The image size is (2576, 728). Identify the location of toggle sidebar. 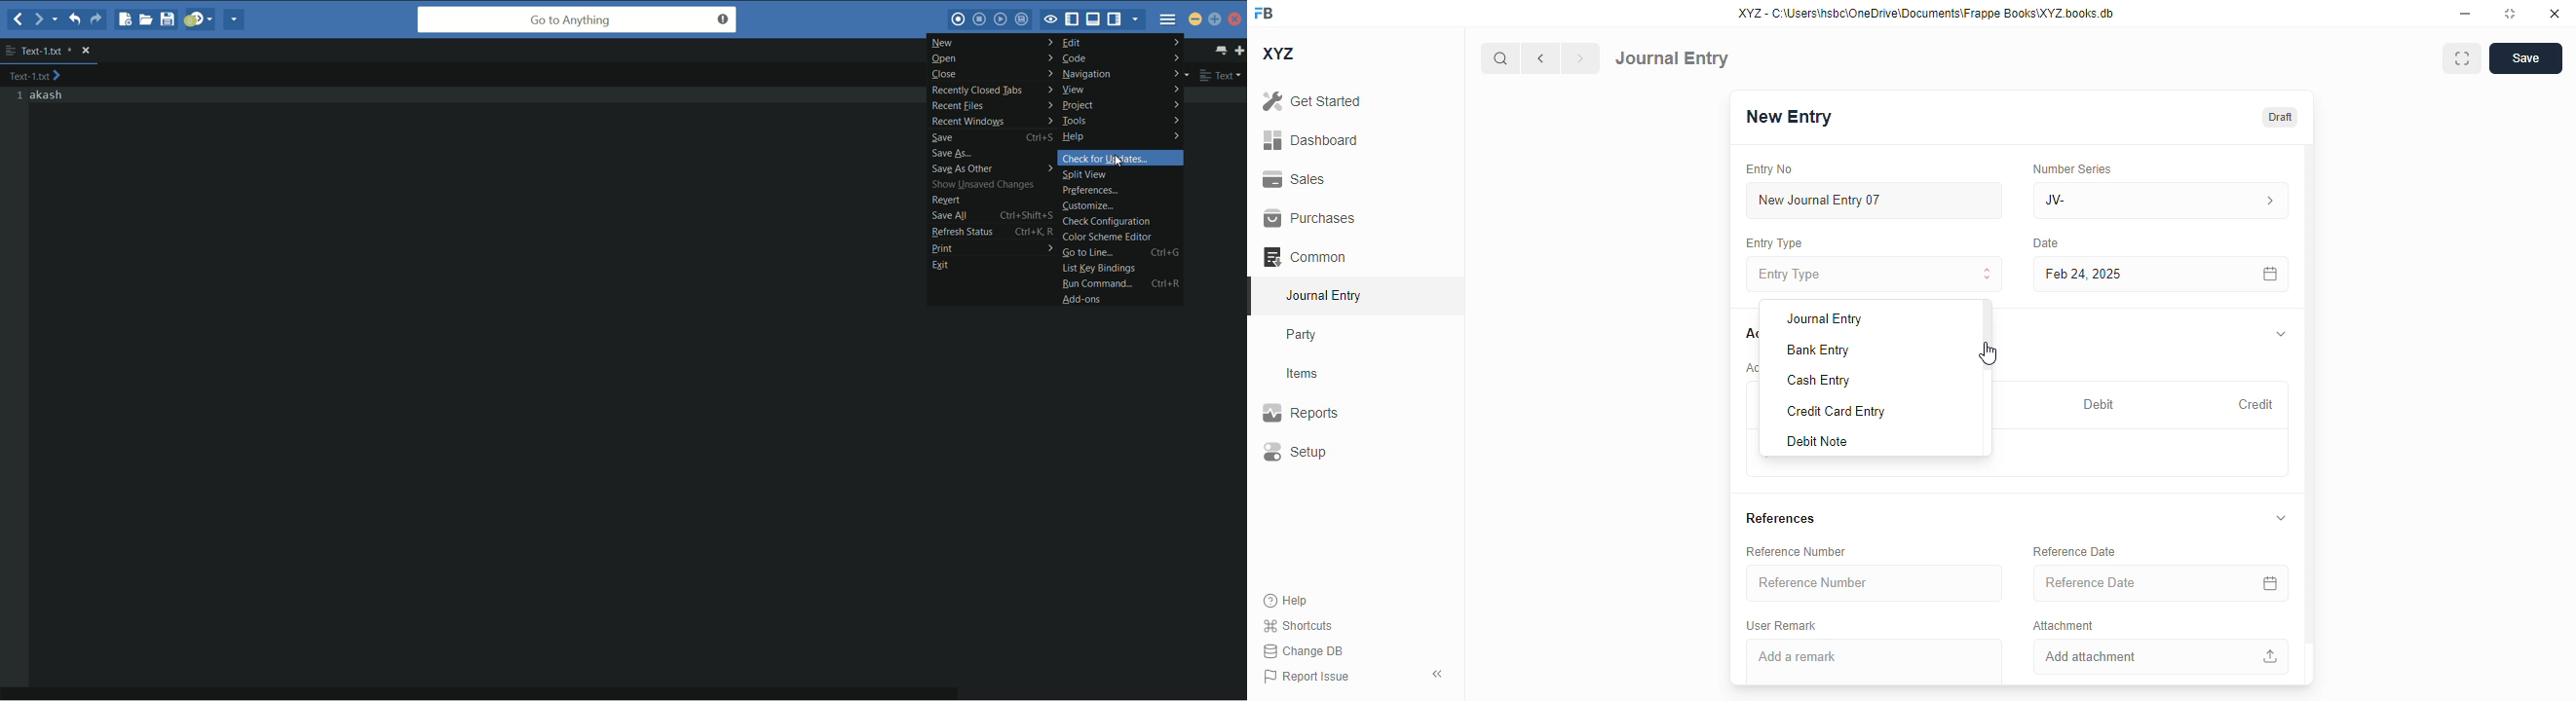
(1439, 674).